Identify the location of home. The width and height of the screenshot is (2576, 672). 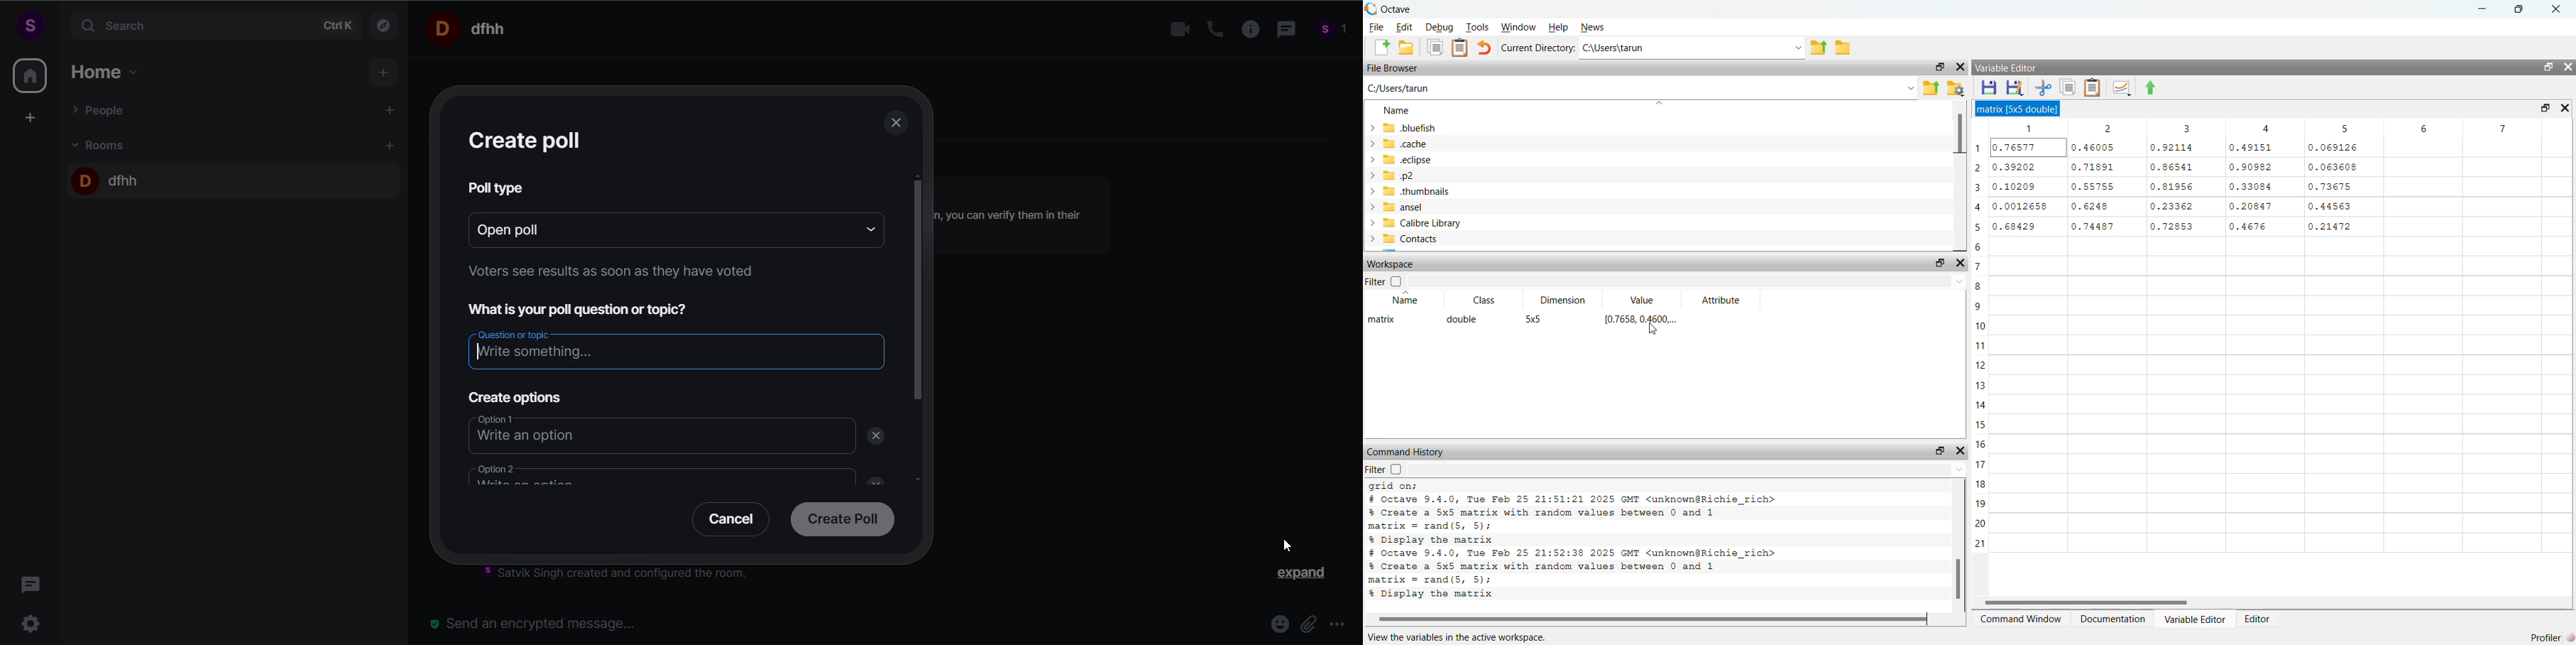
(30, 75).